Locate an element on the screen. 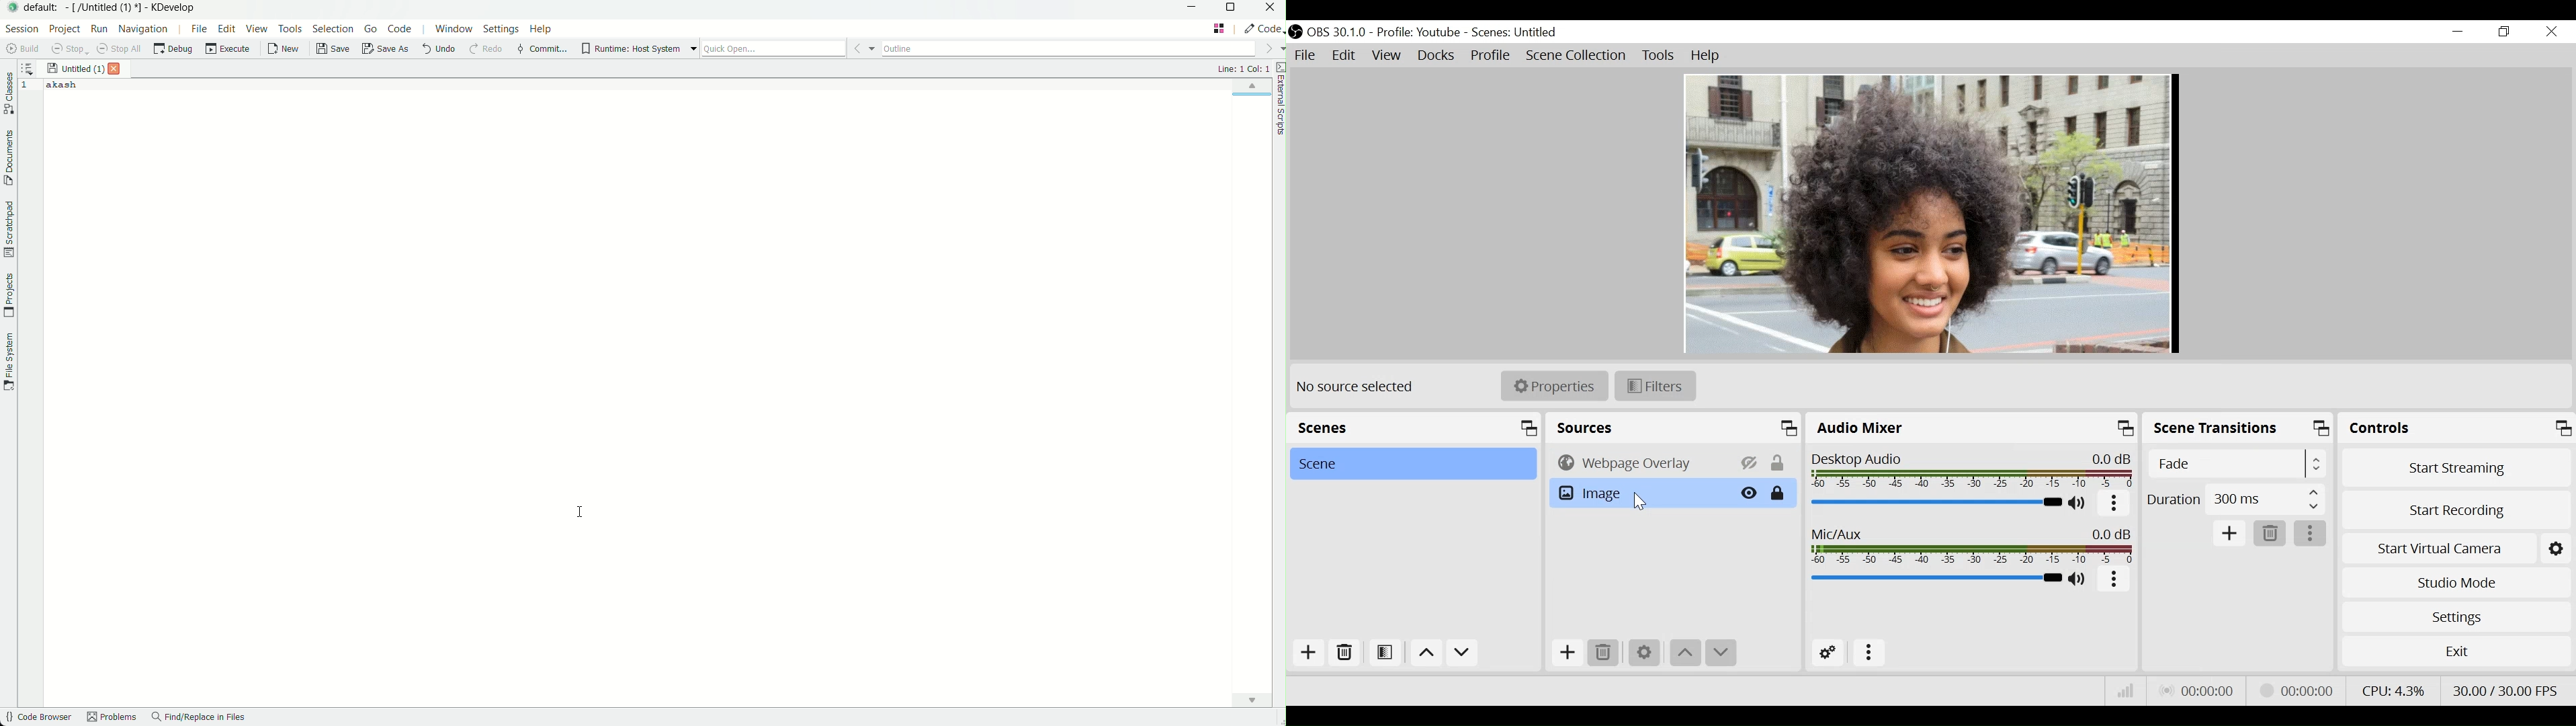 The image size is (2576, 728). Hide/Display is located at coordinates (1748, 492).